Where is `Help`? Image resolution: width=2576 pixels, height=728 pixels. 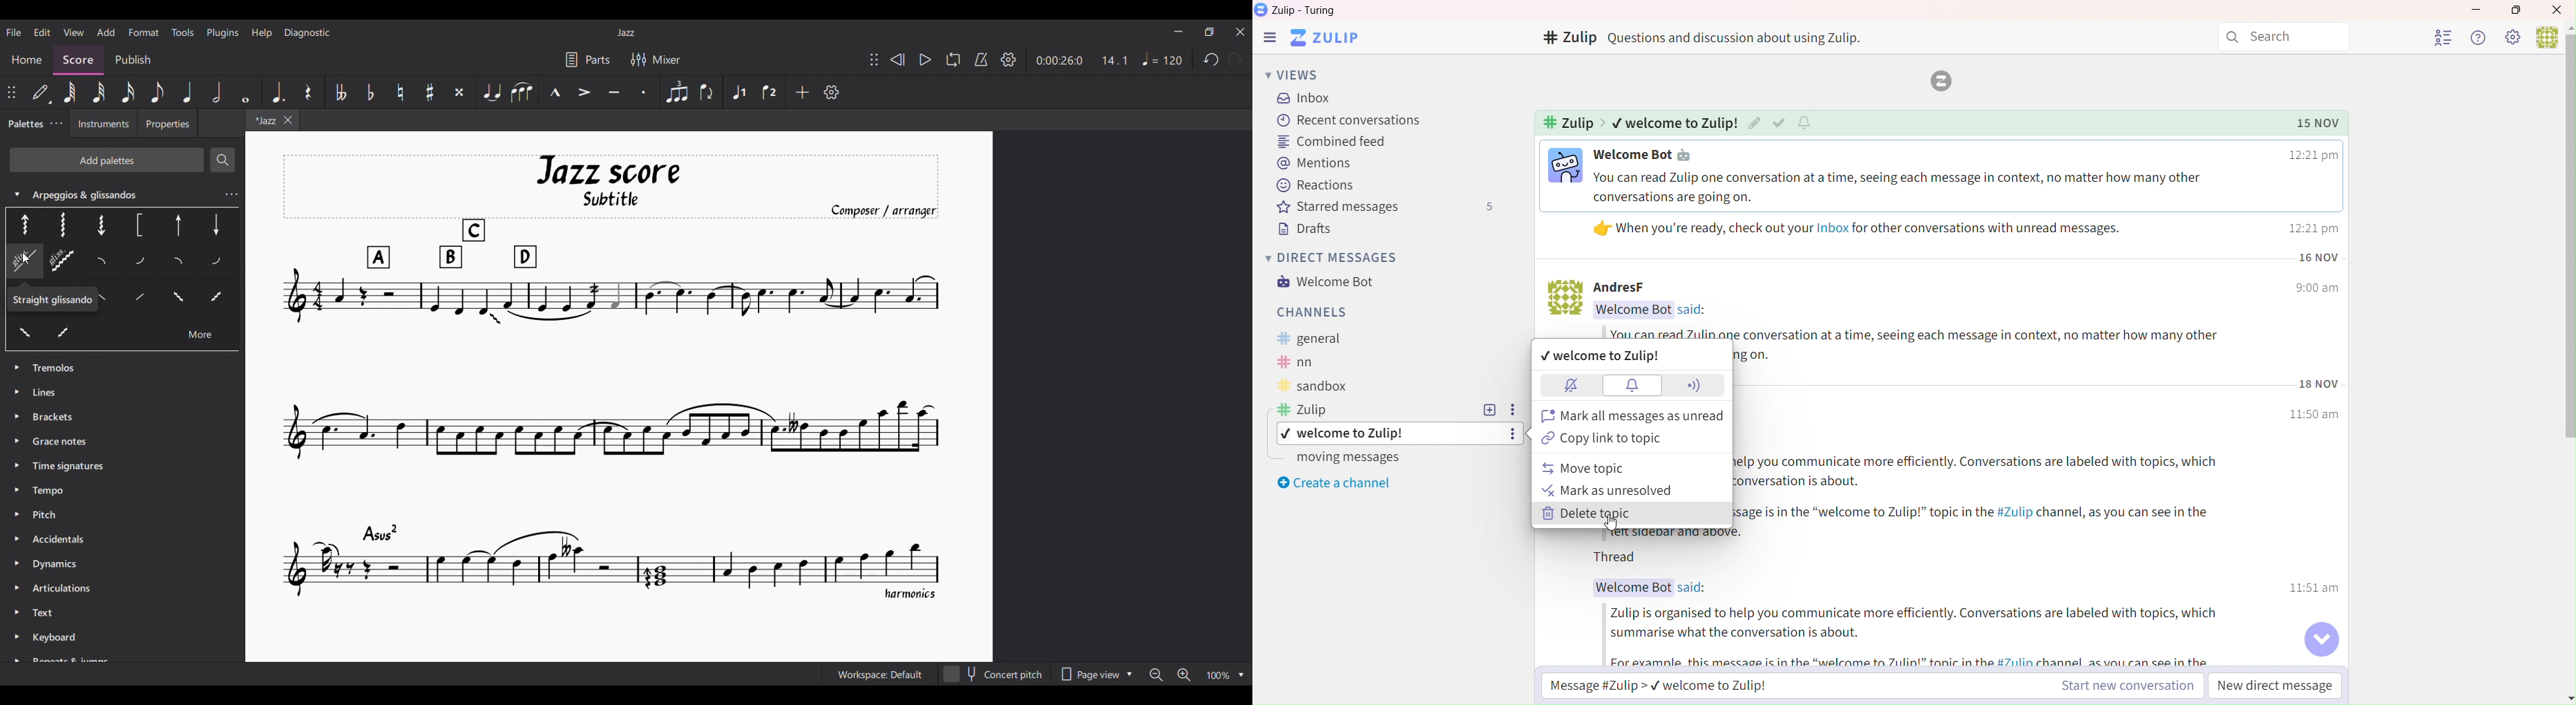
Help is located at coordinates (2481, 39).